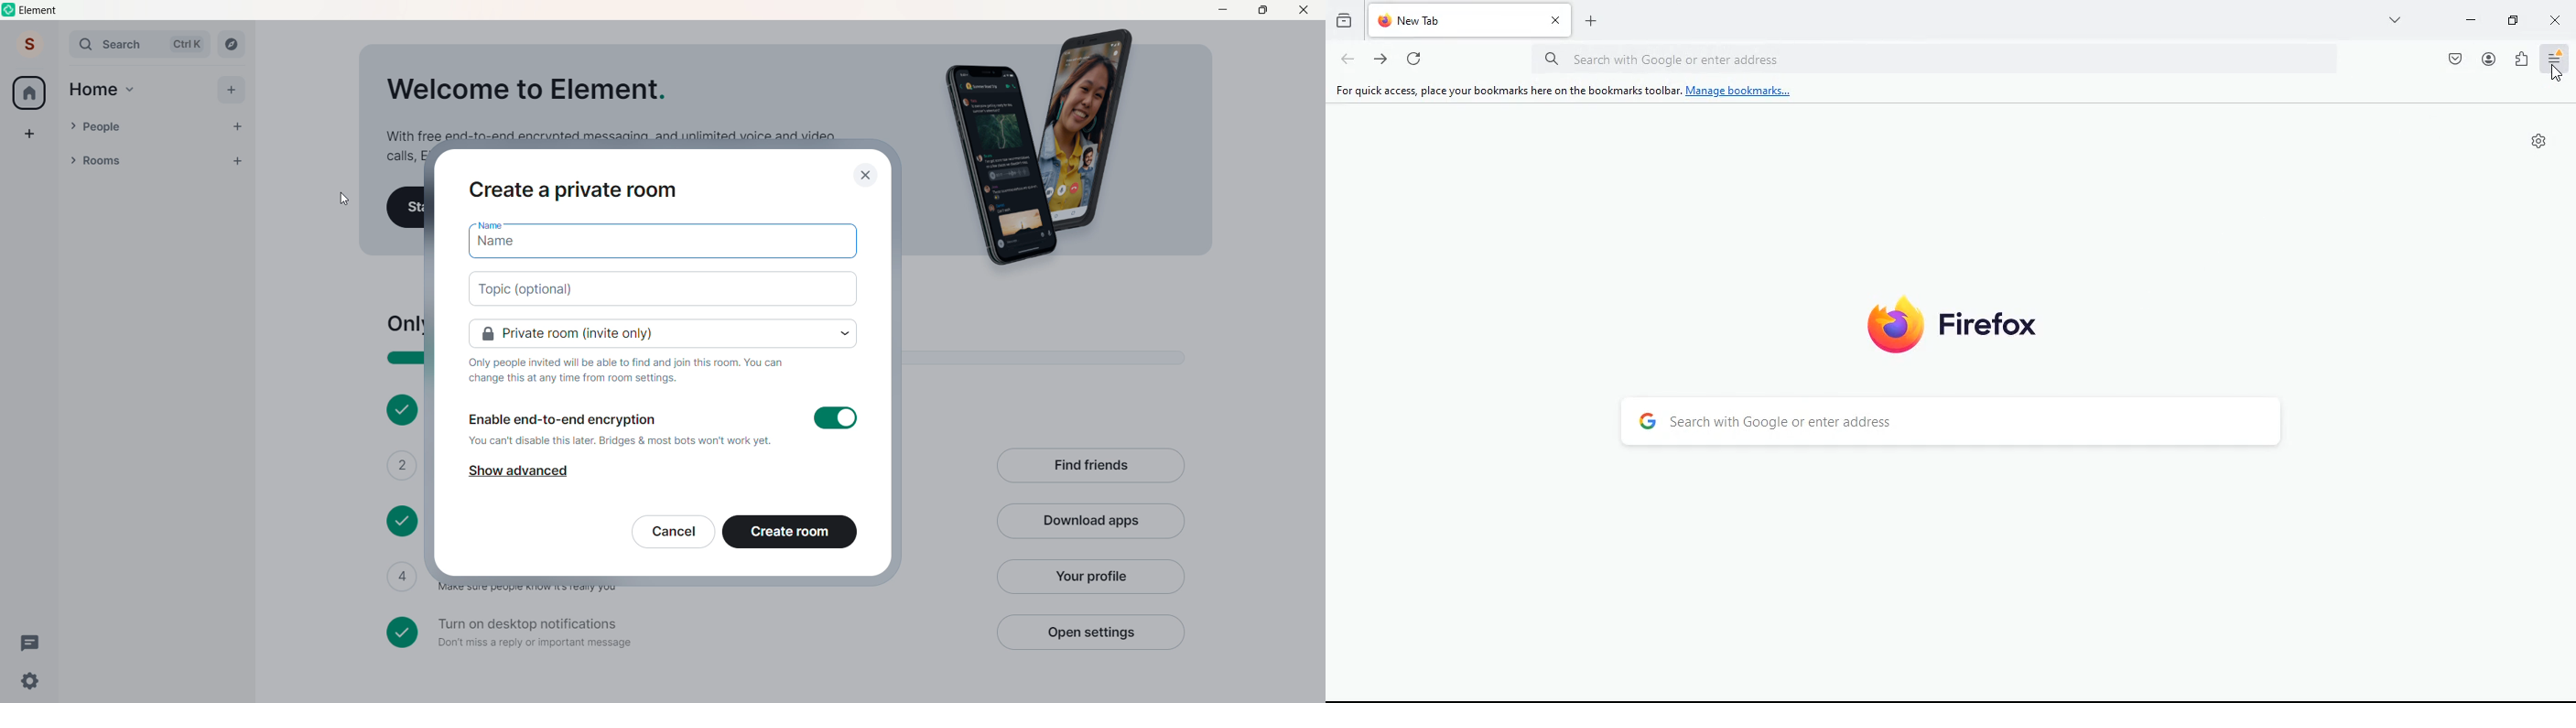  What do you see at coordinates (29, 93) in the screenshot?
I see `Home` at bounding box center [29, 93].